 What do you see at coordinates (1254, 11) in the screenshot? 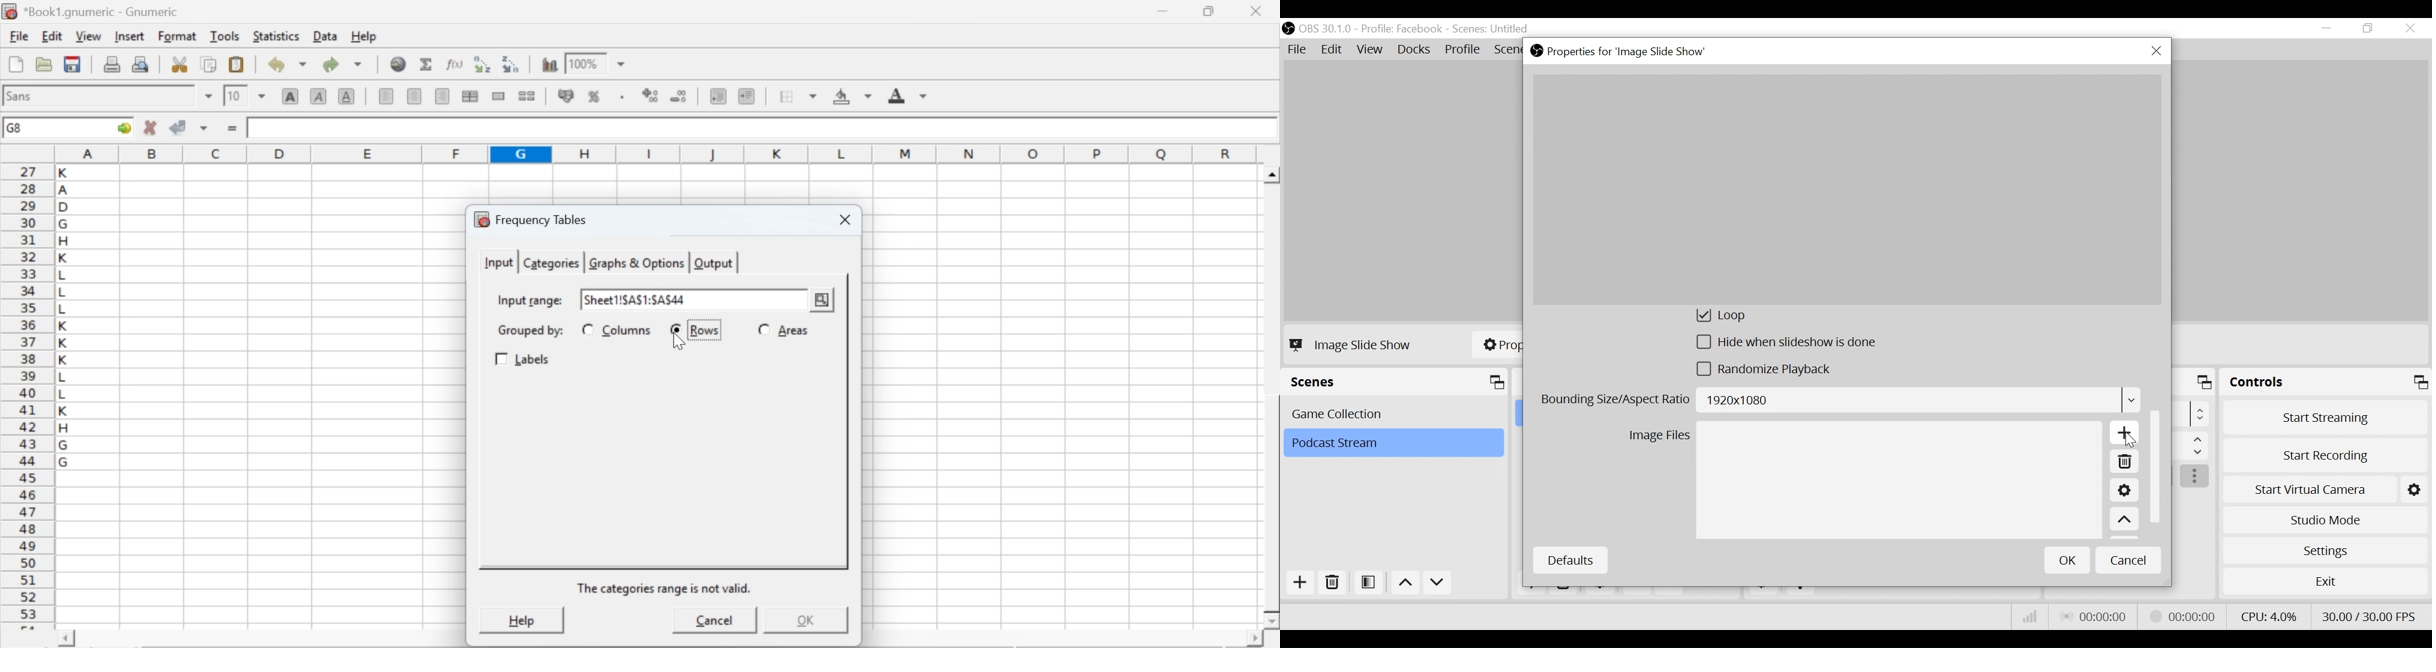
I see `close` at bounding box center [1254, 11].